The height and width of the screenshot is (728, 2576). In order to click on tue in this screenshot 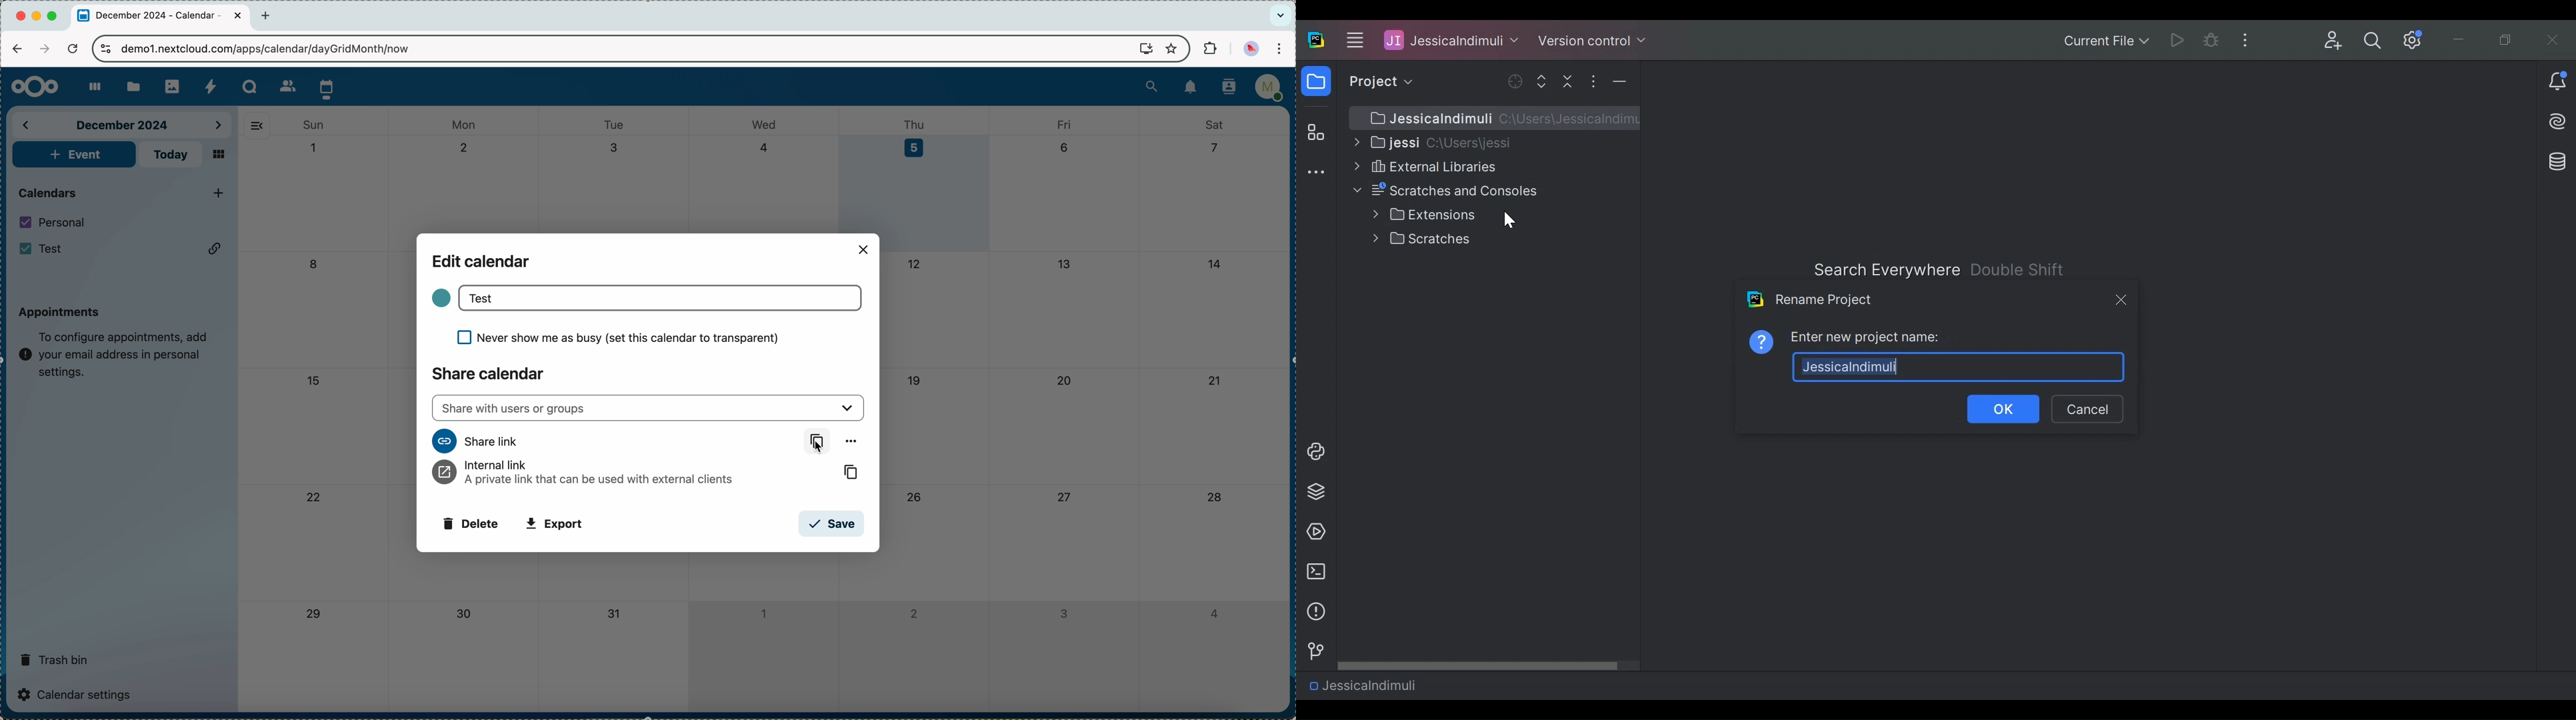, I will do `click(614, 125)`.